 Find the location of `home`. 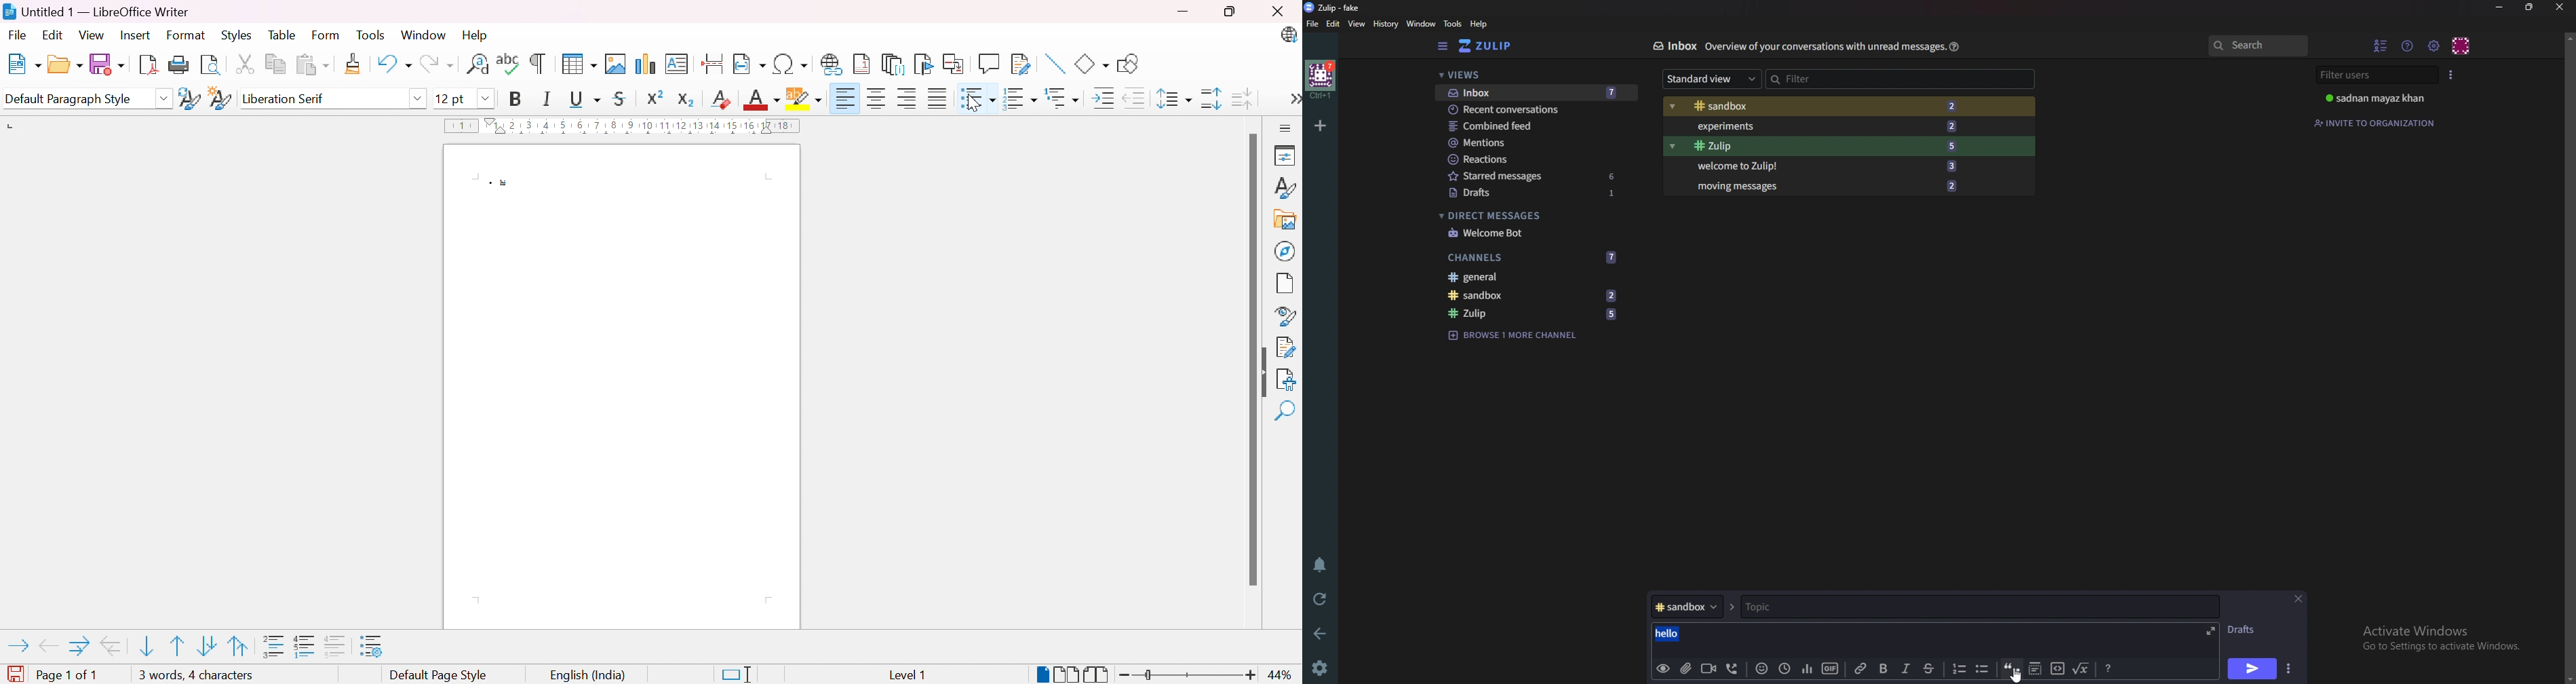

home is located at coordinates (1322, 78).